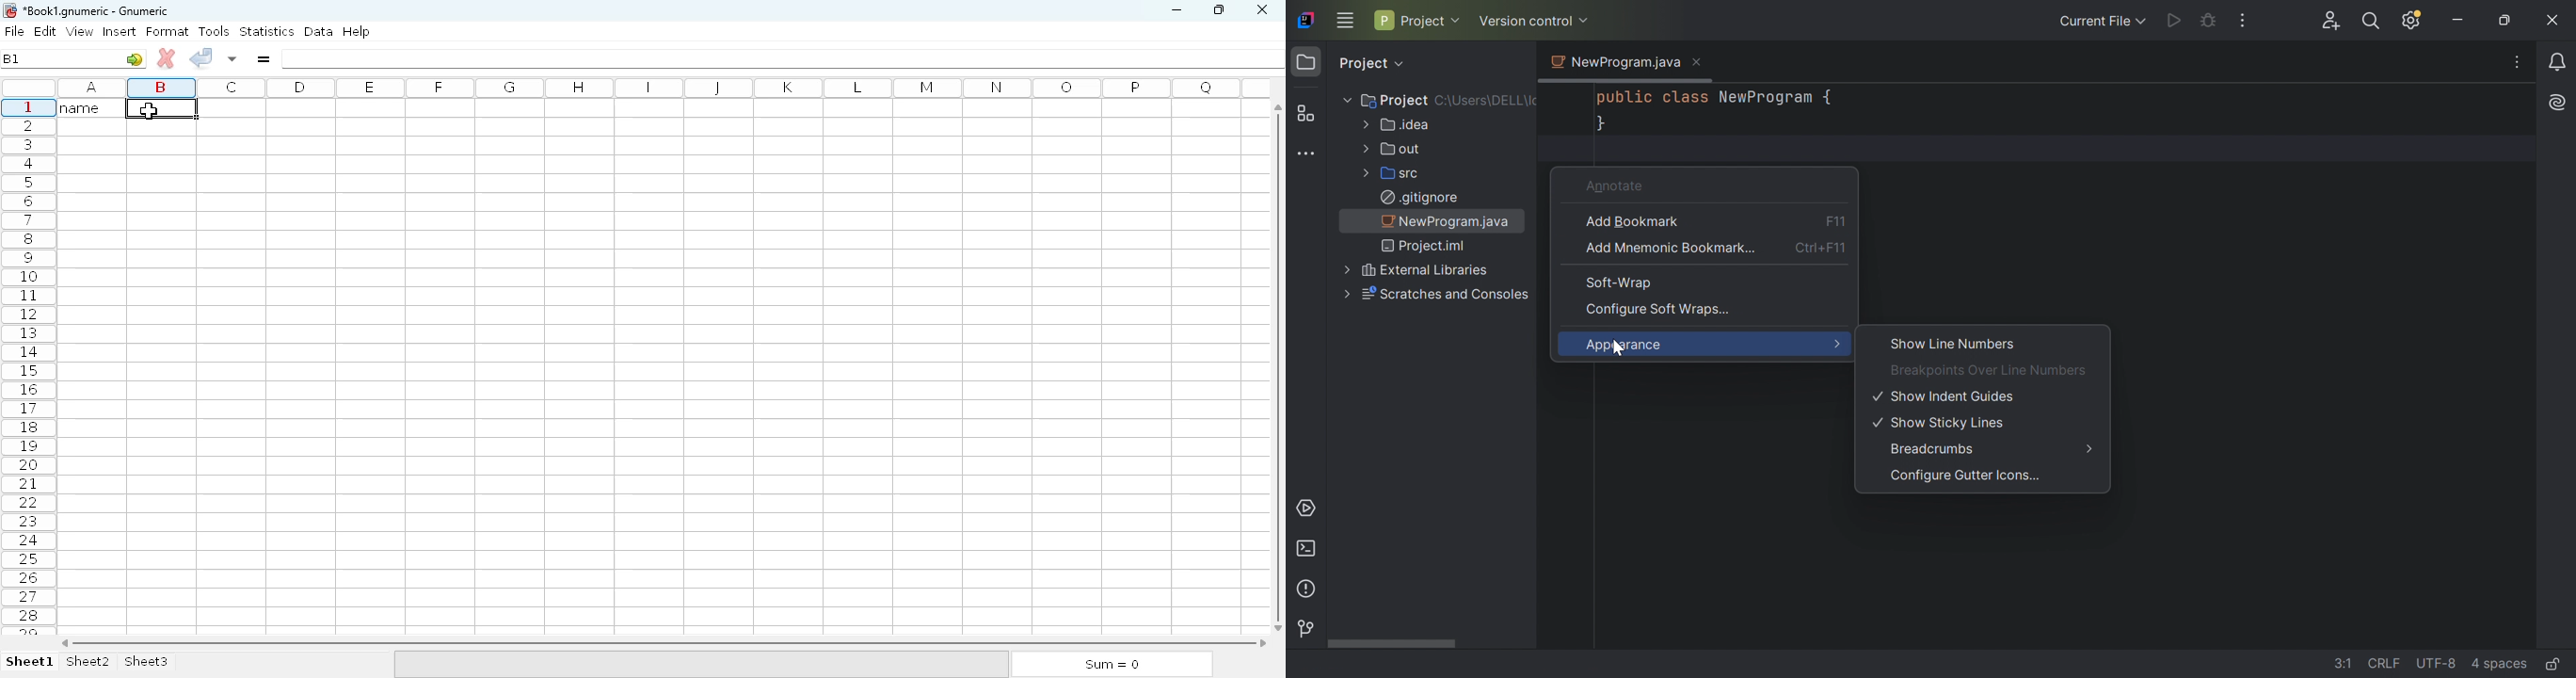 This screenshot has width=2576, height=700. What do you see at coordinates (135, 58) in the screenshot?
I see `go to` at bounding box center [135, 58].